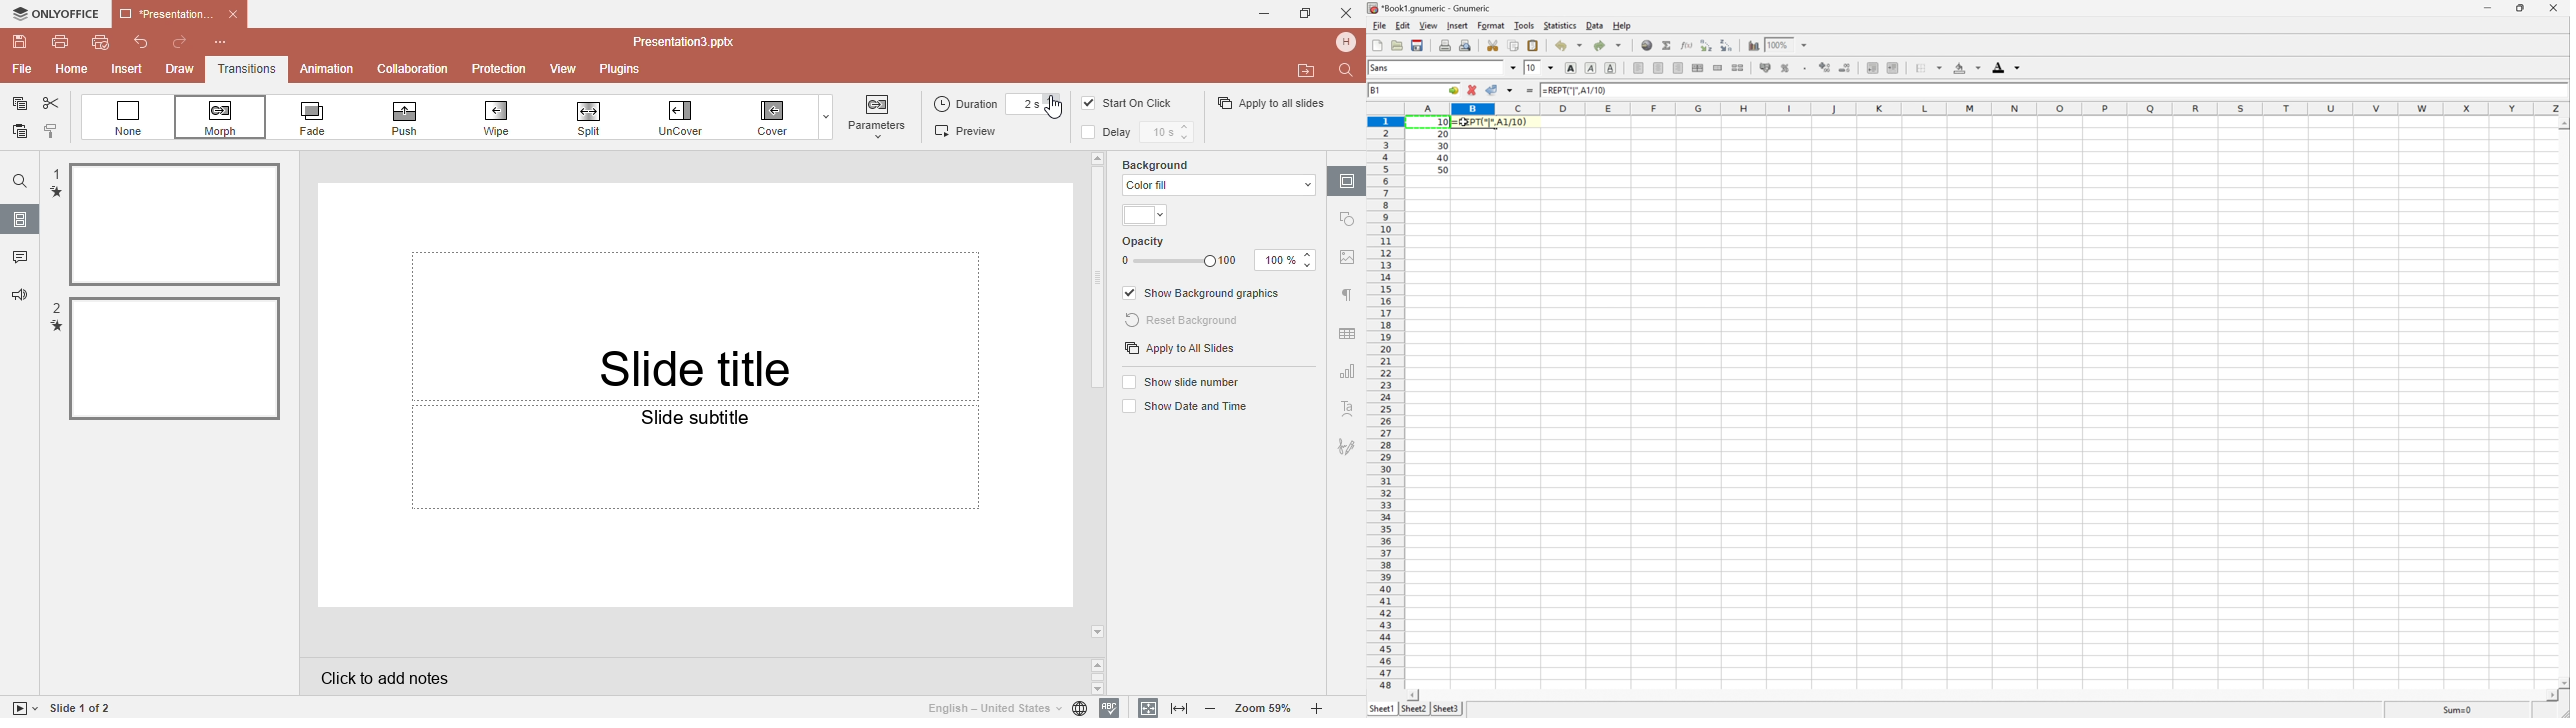 Image resolution: width=2576 pixels, height=728 pixels. What do you see at coordinates (2563, 683) in the screenshot?
I see `Scroll Down` at bounding box center [2563, 683].